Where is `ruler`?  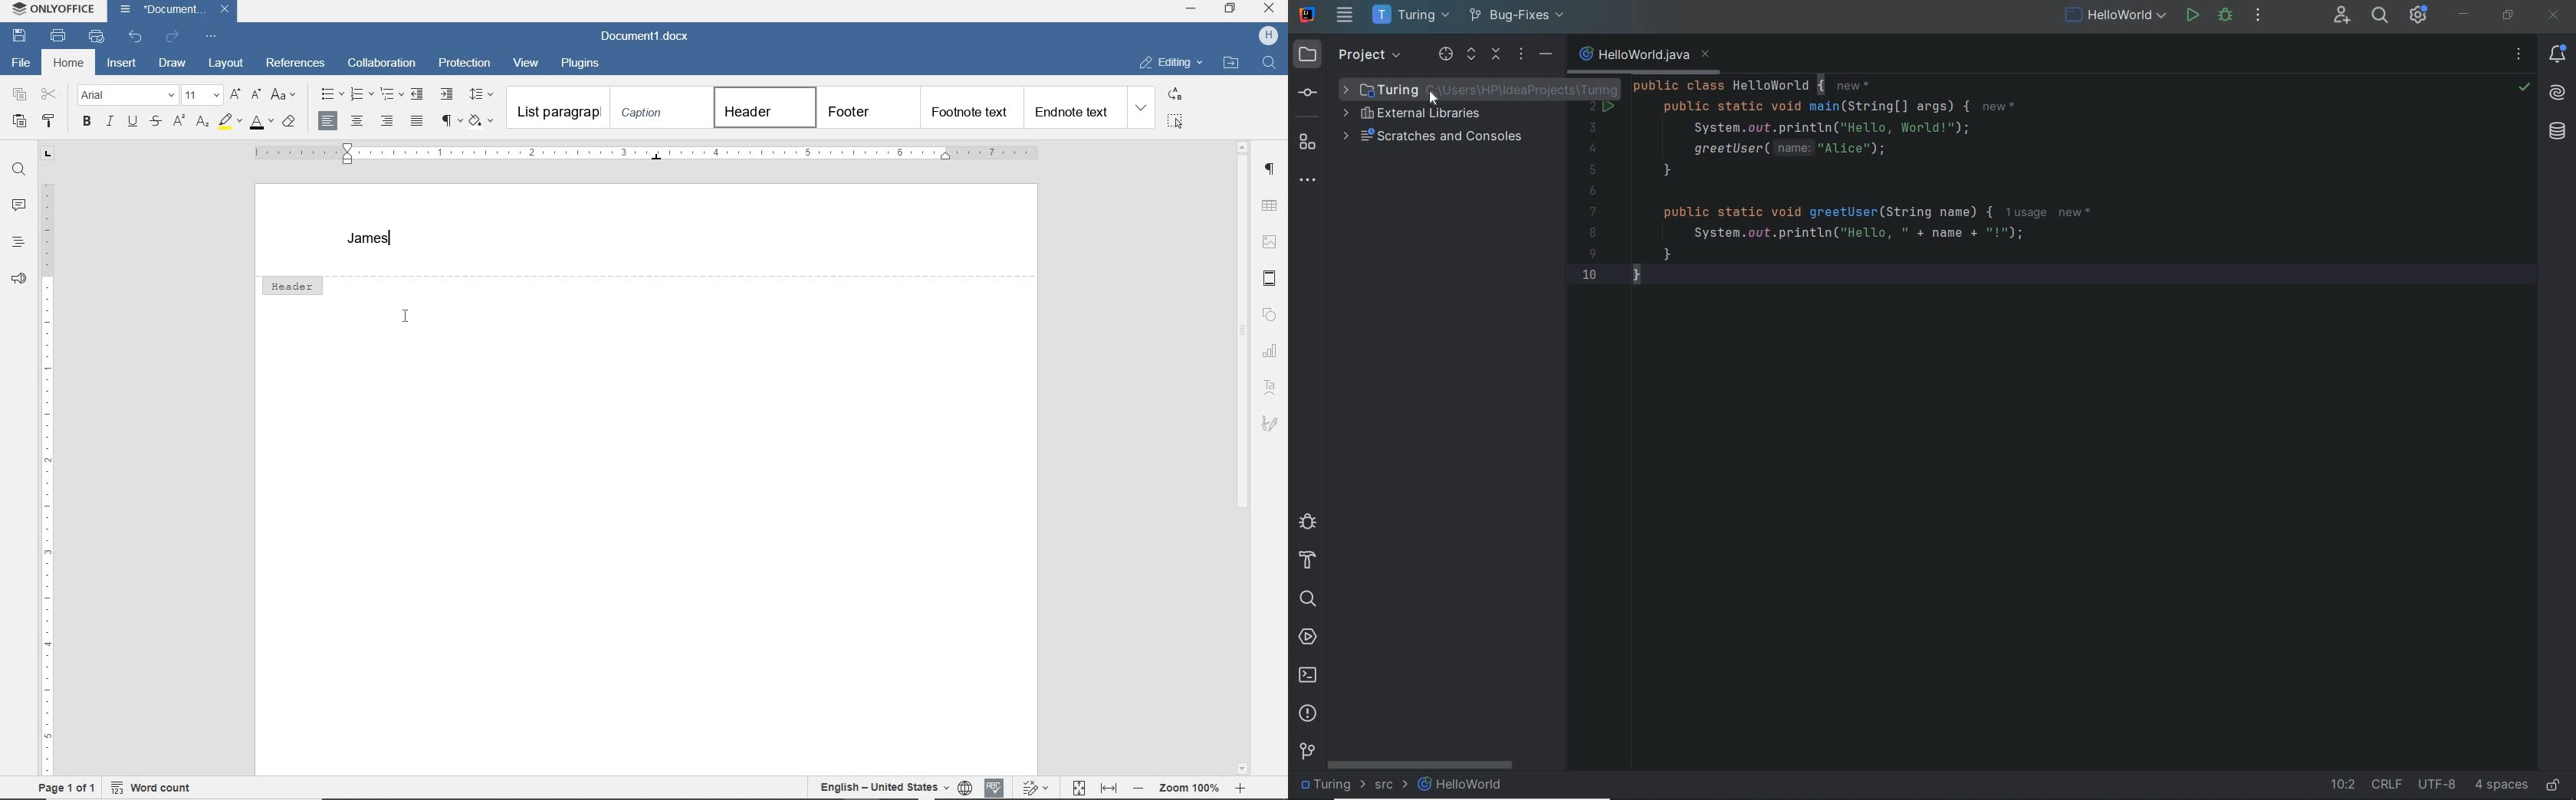 ruler is located at coordinates (45, 461).